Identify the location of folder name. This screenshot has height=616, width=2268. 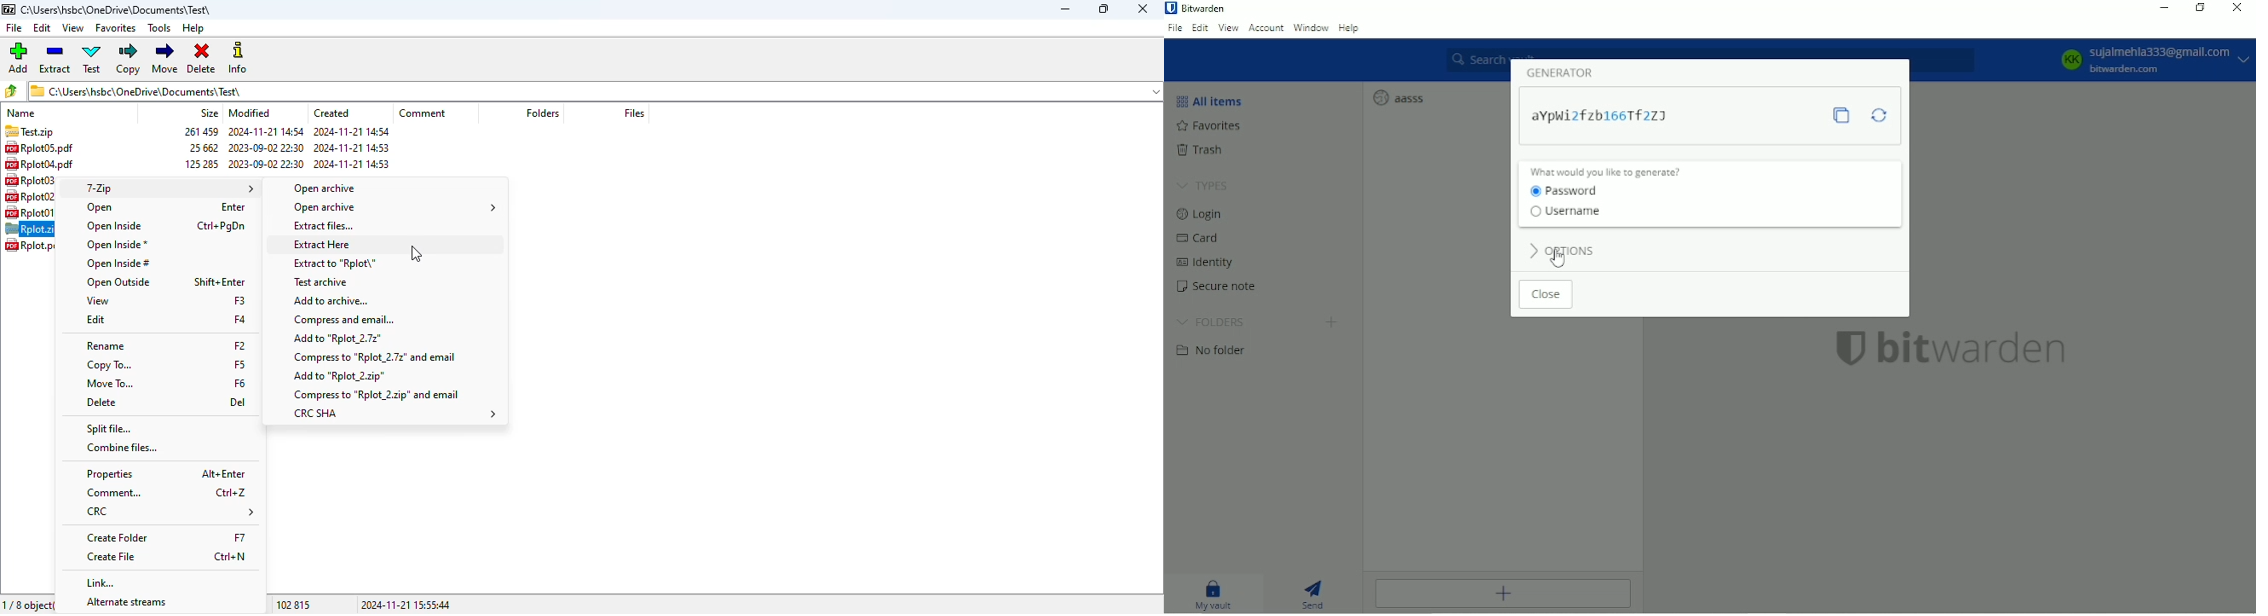
(119, 9).